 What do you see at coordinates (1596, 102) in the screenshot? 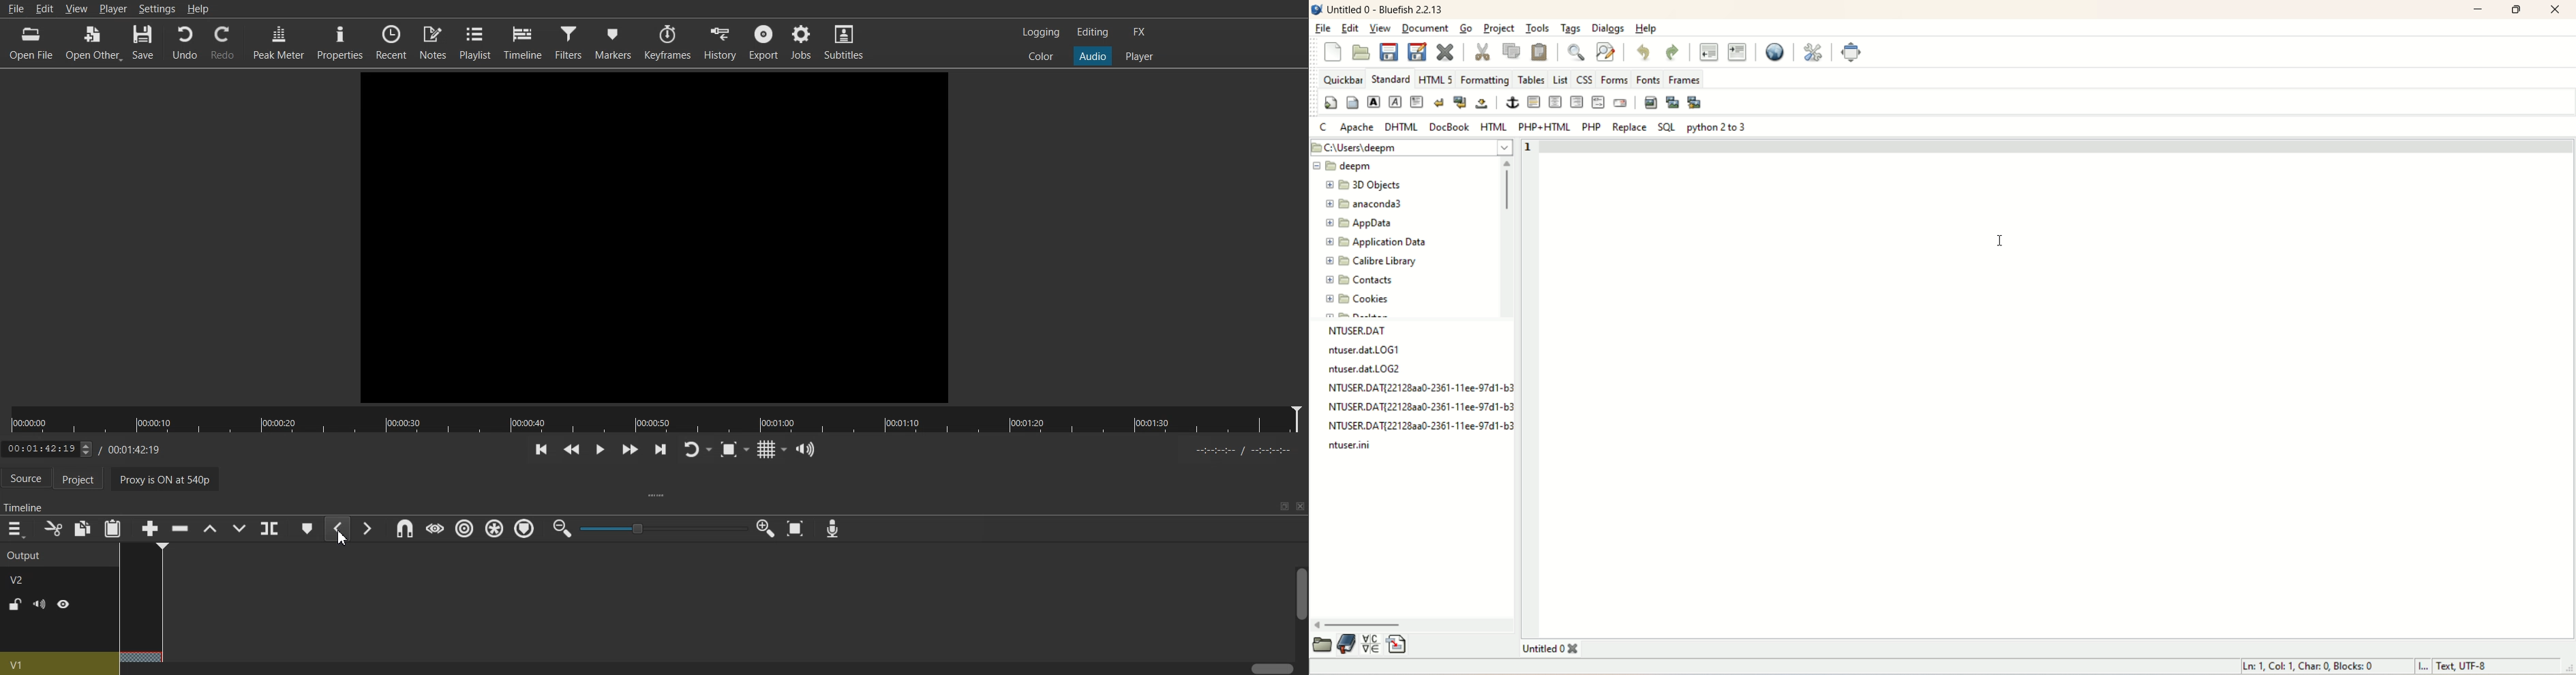
I see `HTML comment` at bounding box center [1596, 102].